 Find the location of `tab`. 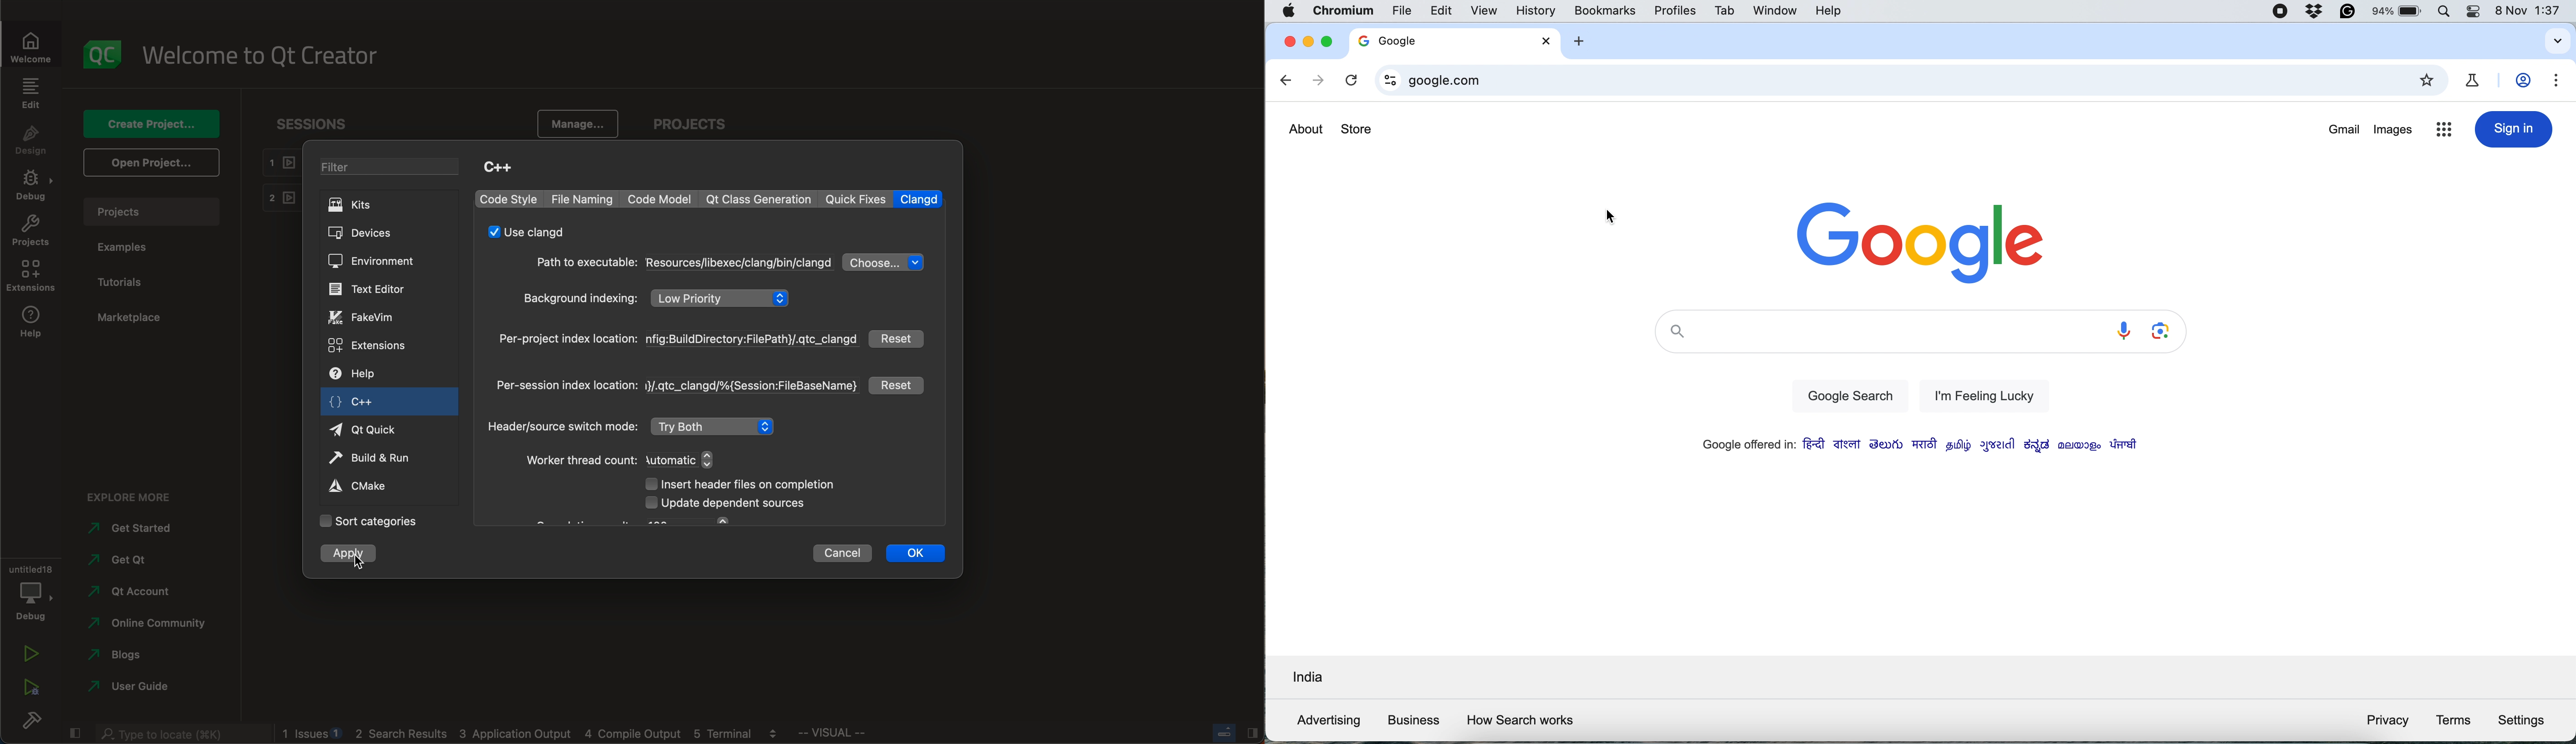

tab is located at coordinates (1726, 10).